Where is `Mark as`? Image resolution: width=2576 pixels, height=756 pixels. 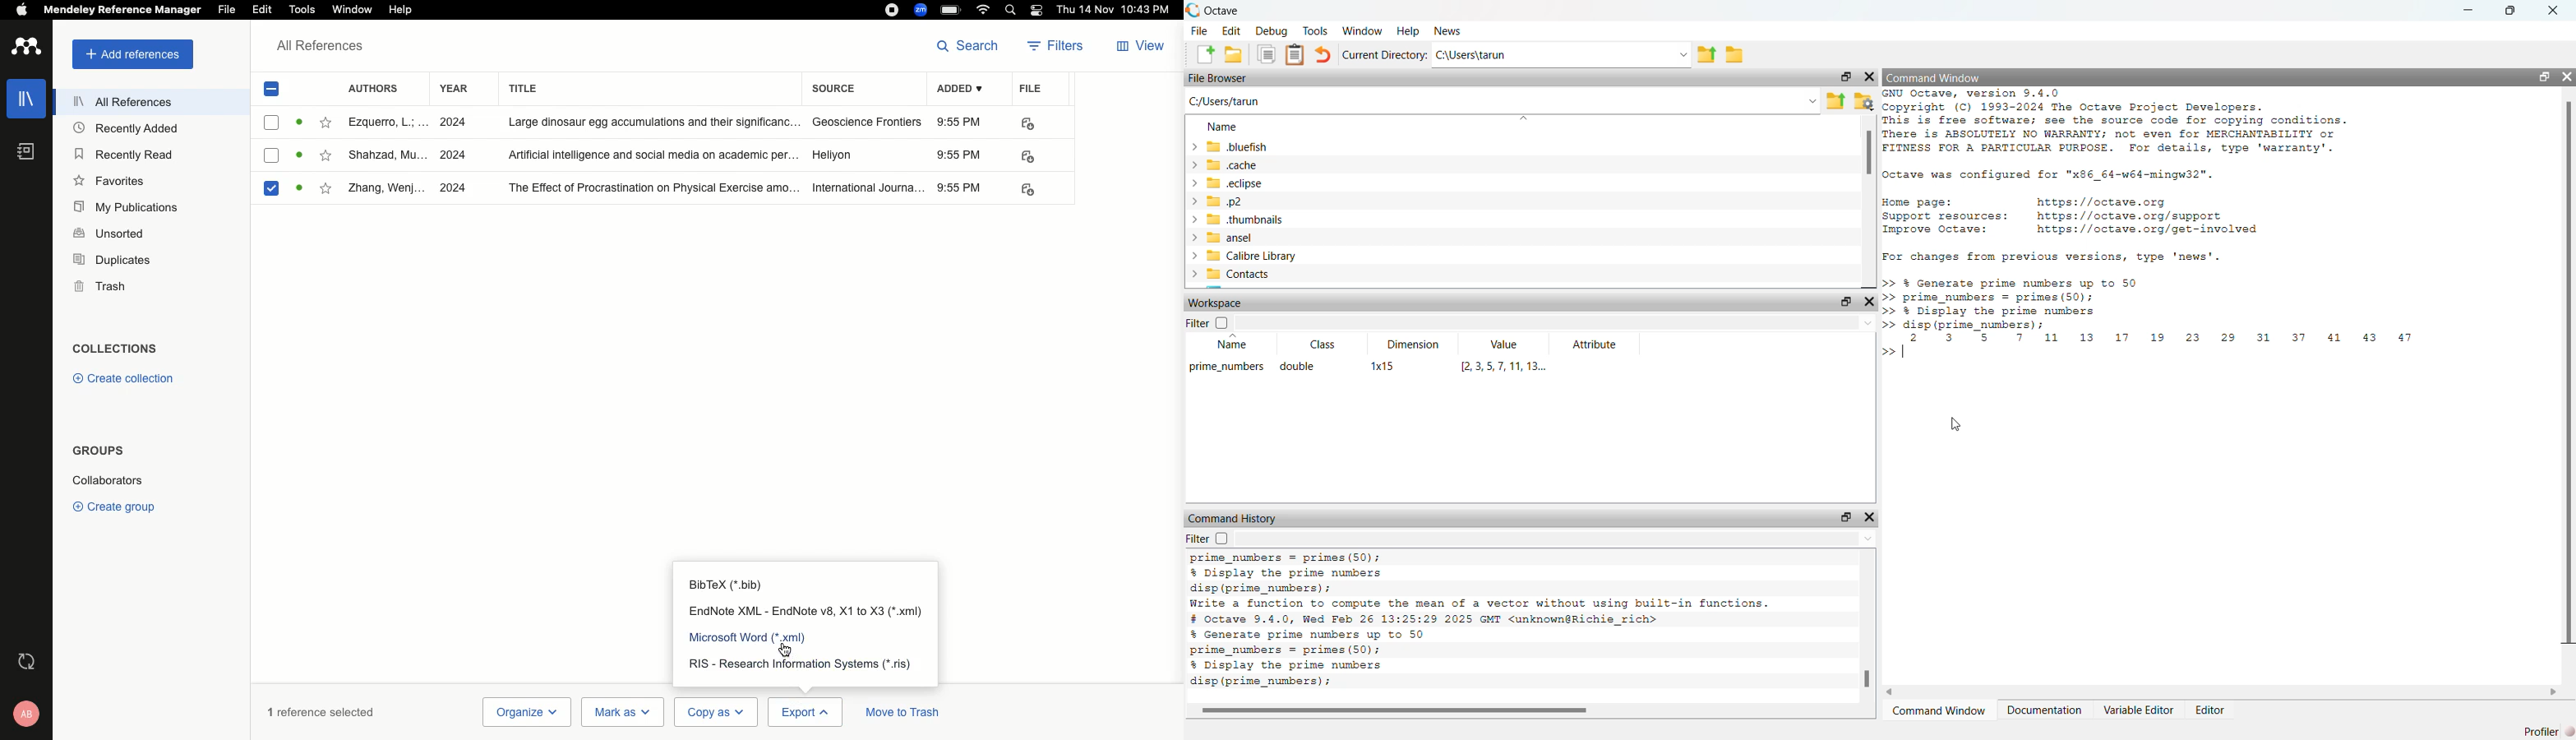 Mark as is located at coordinates (622, 712).